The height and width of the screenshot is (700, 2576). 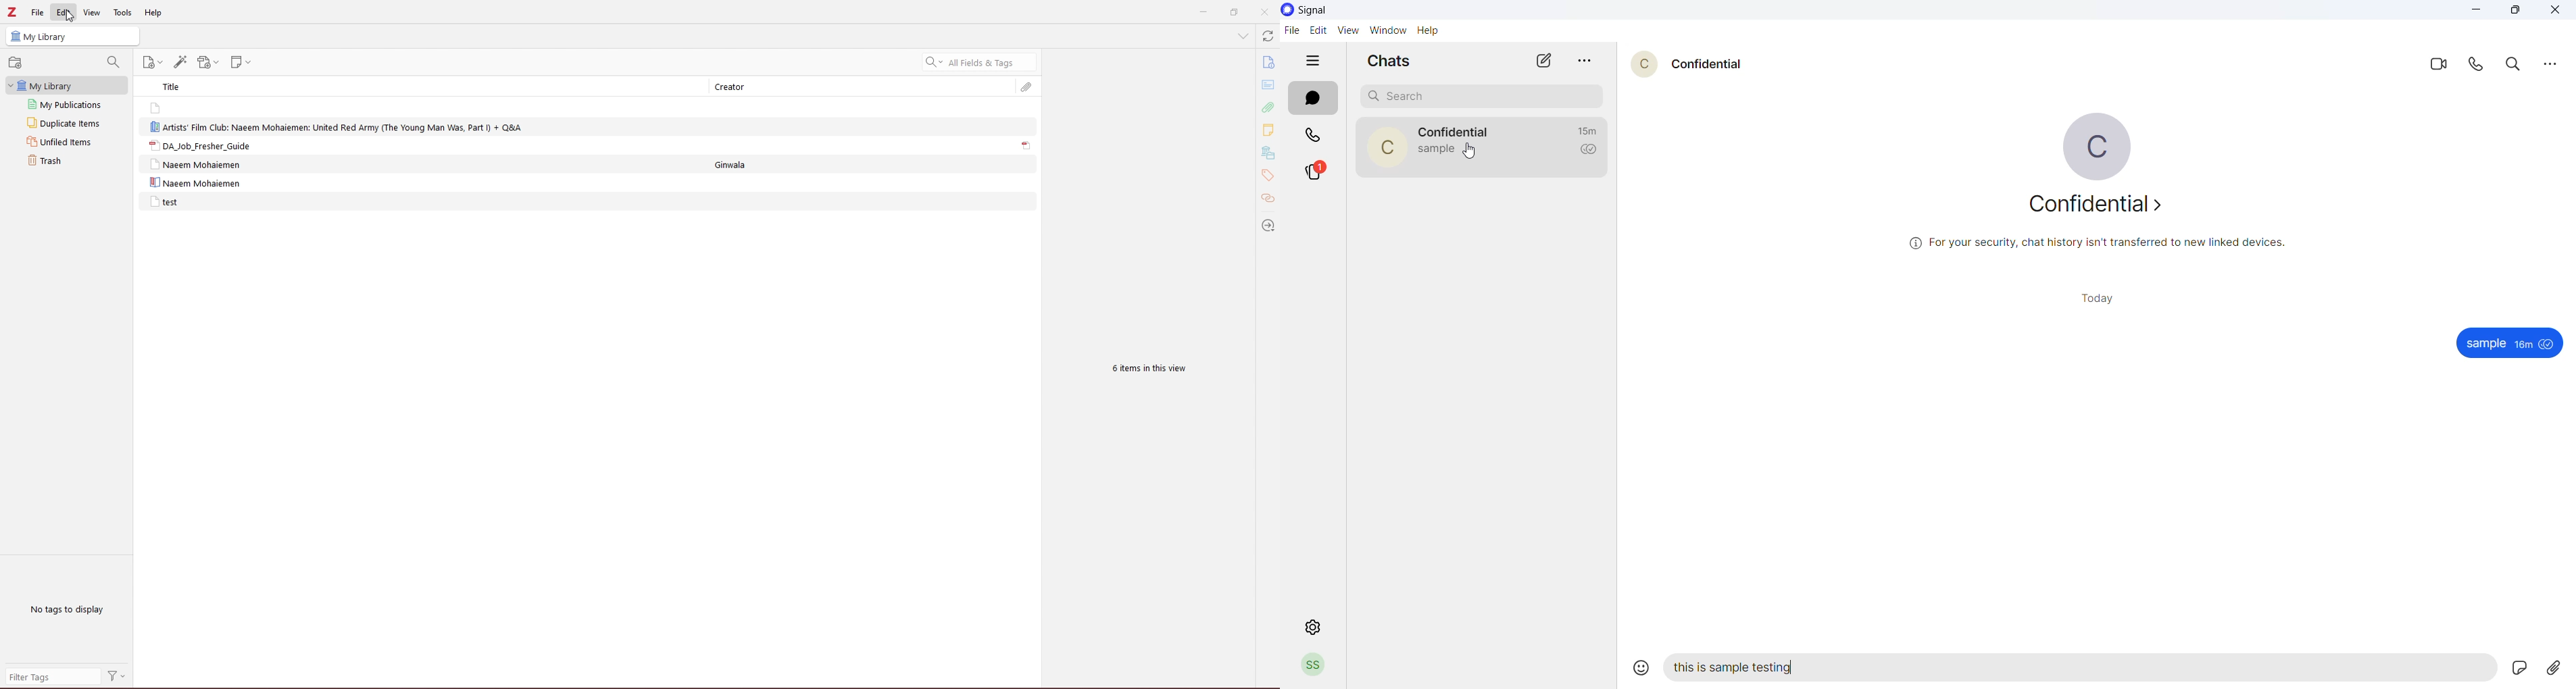 What do you see at coordinates (1267, 107) in the screenshot?
I see `attachment` at bounding box center [1267, 107].